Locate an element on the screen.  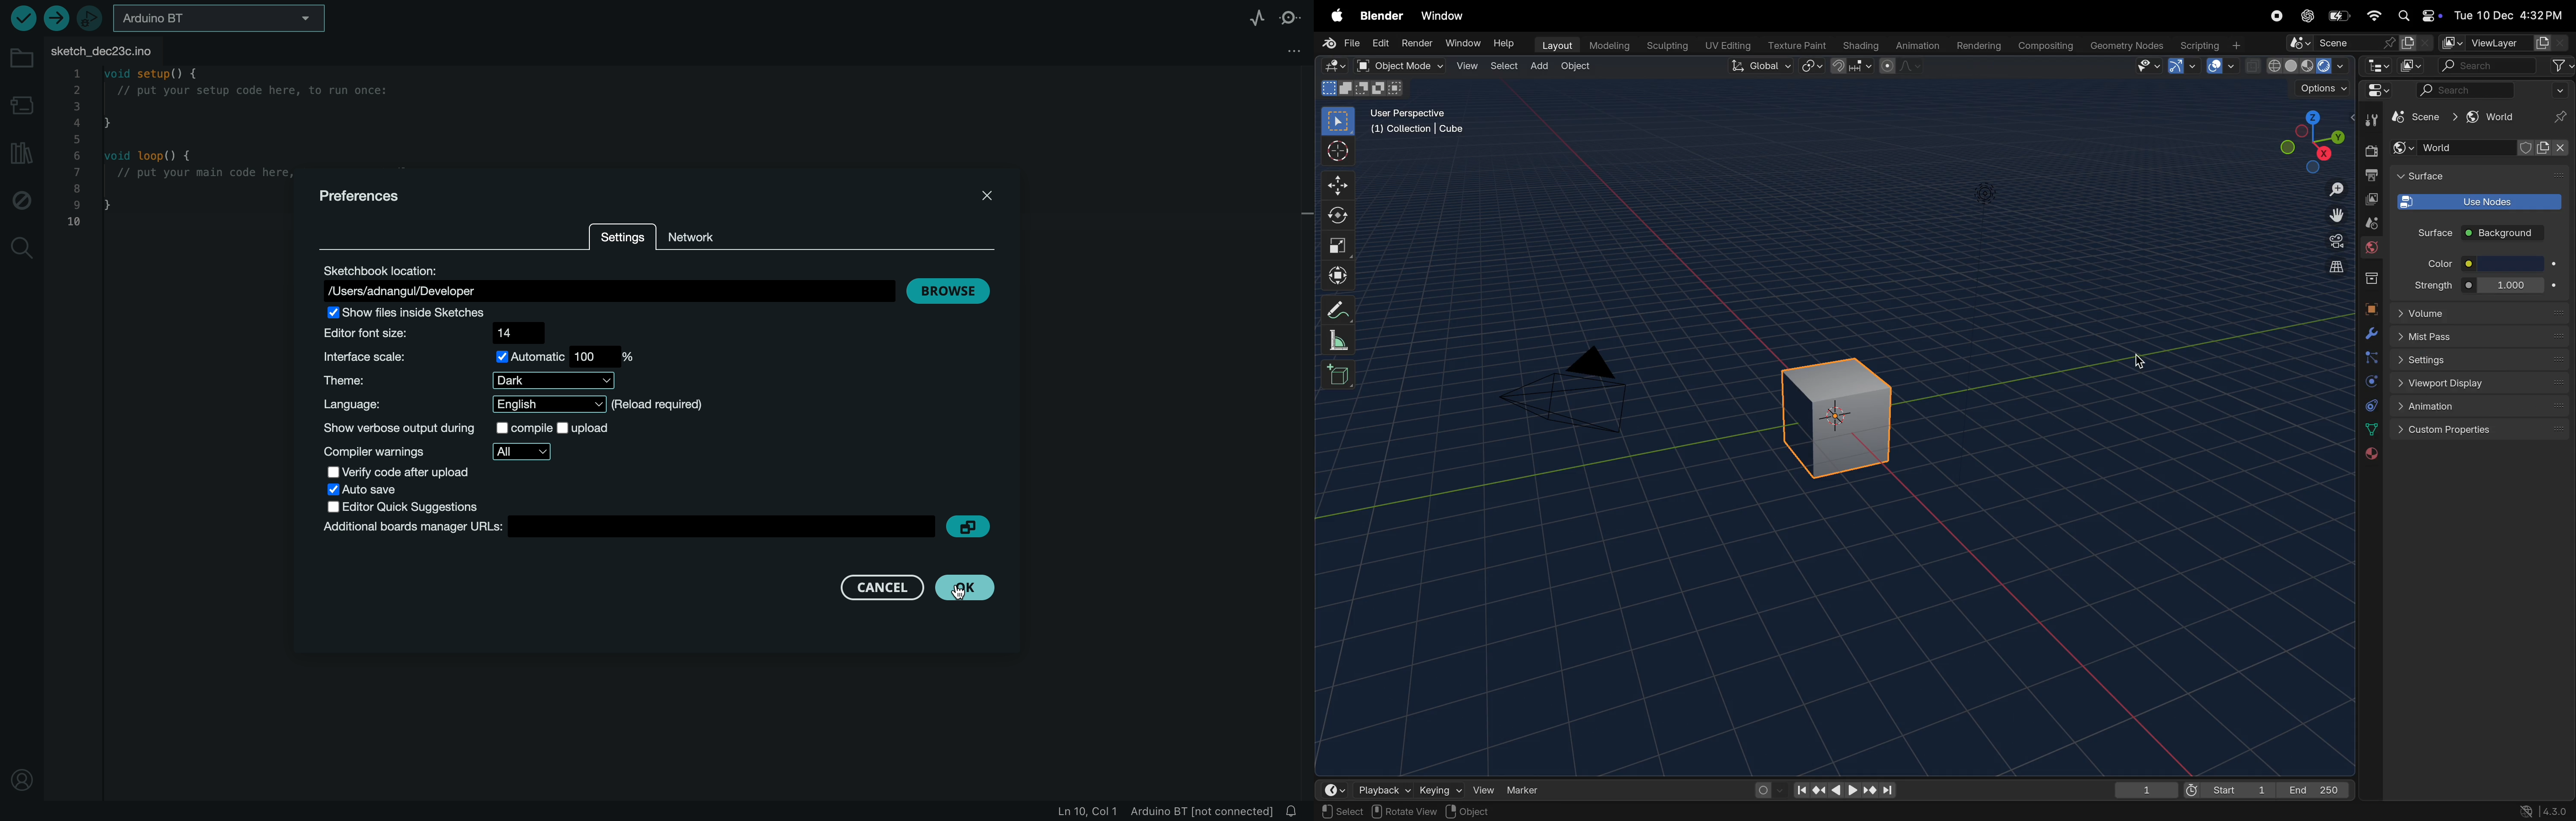
Sculpting is located at coordinates (1664, 46).